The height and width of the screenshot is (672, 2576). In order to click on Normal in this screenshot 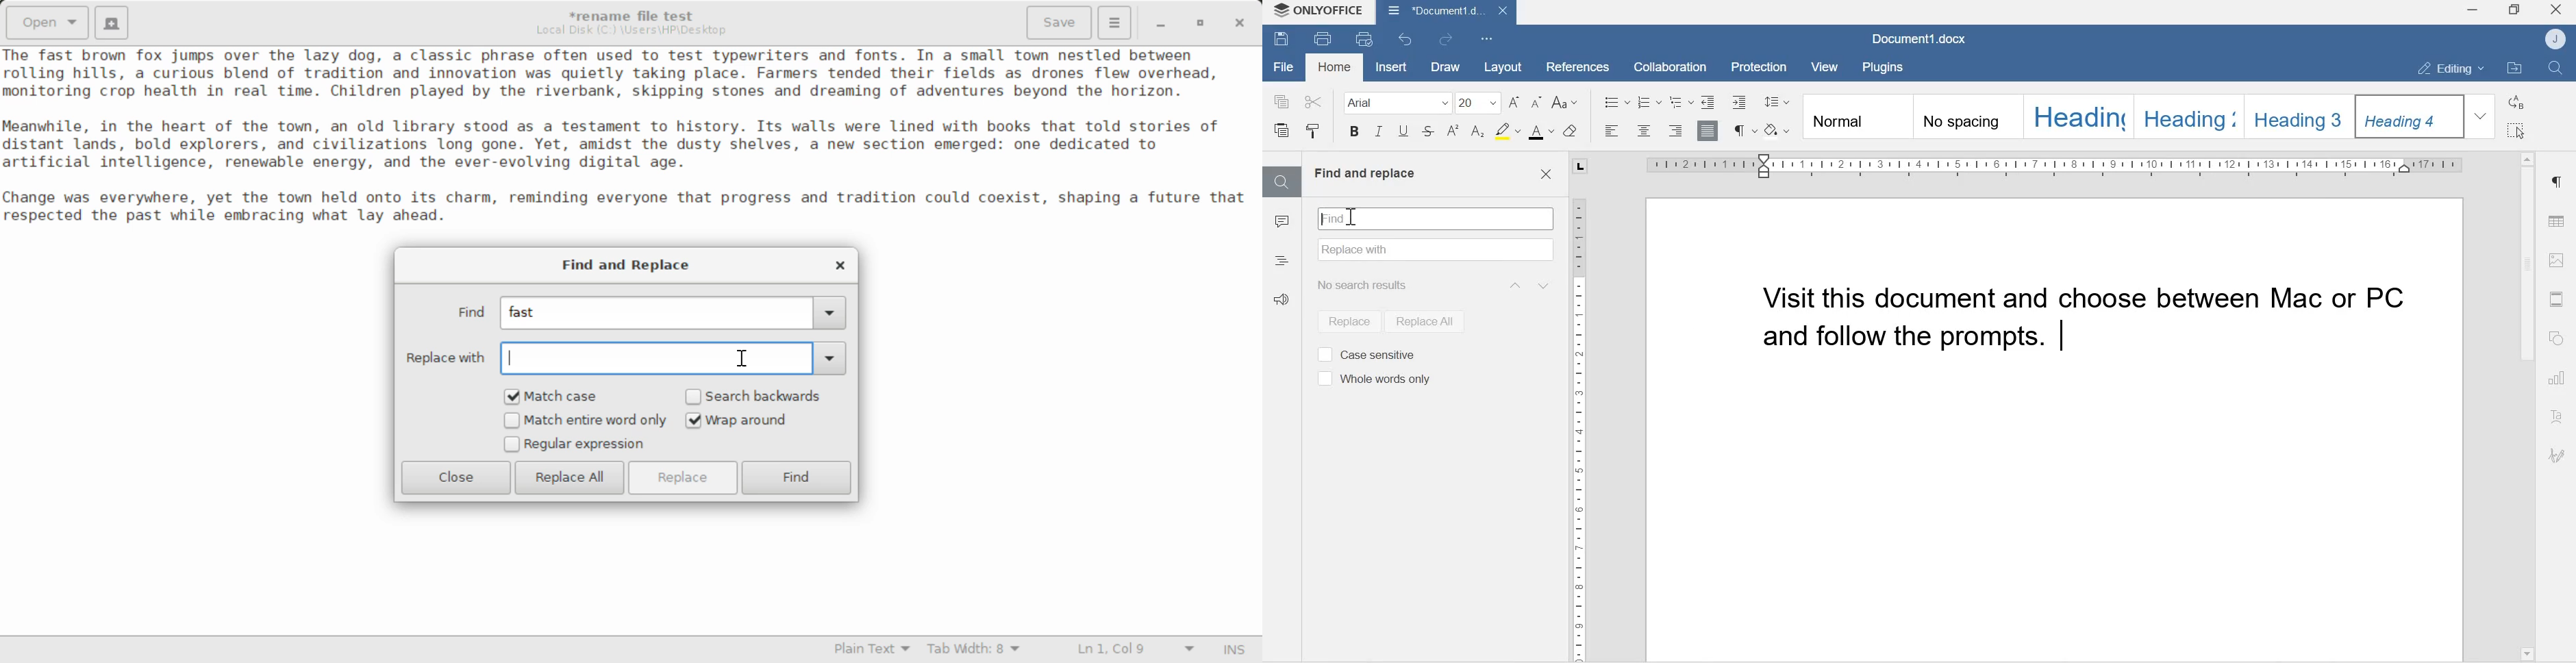, I will do `click(1856, 118)`.